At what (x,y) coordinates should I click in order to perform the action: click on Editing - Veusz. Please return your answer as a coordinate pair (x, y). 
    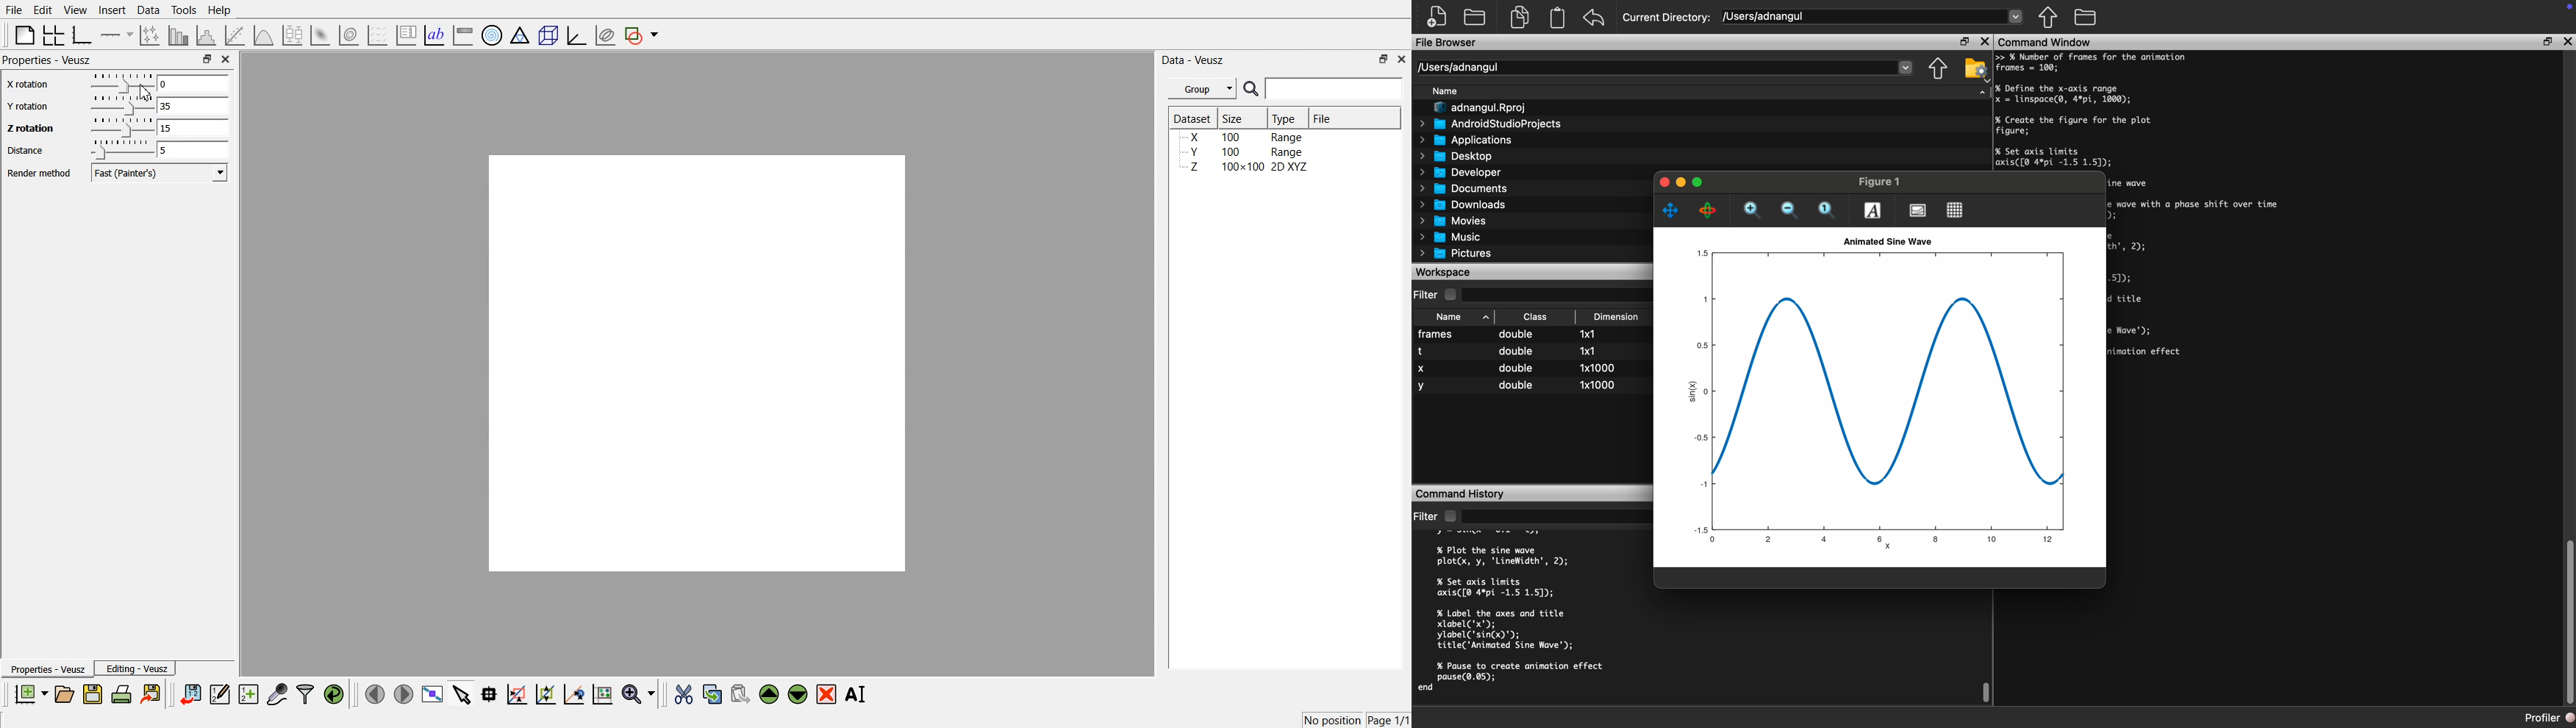
    Looking at the image, I should click on (135, 668).